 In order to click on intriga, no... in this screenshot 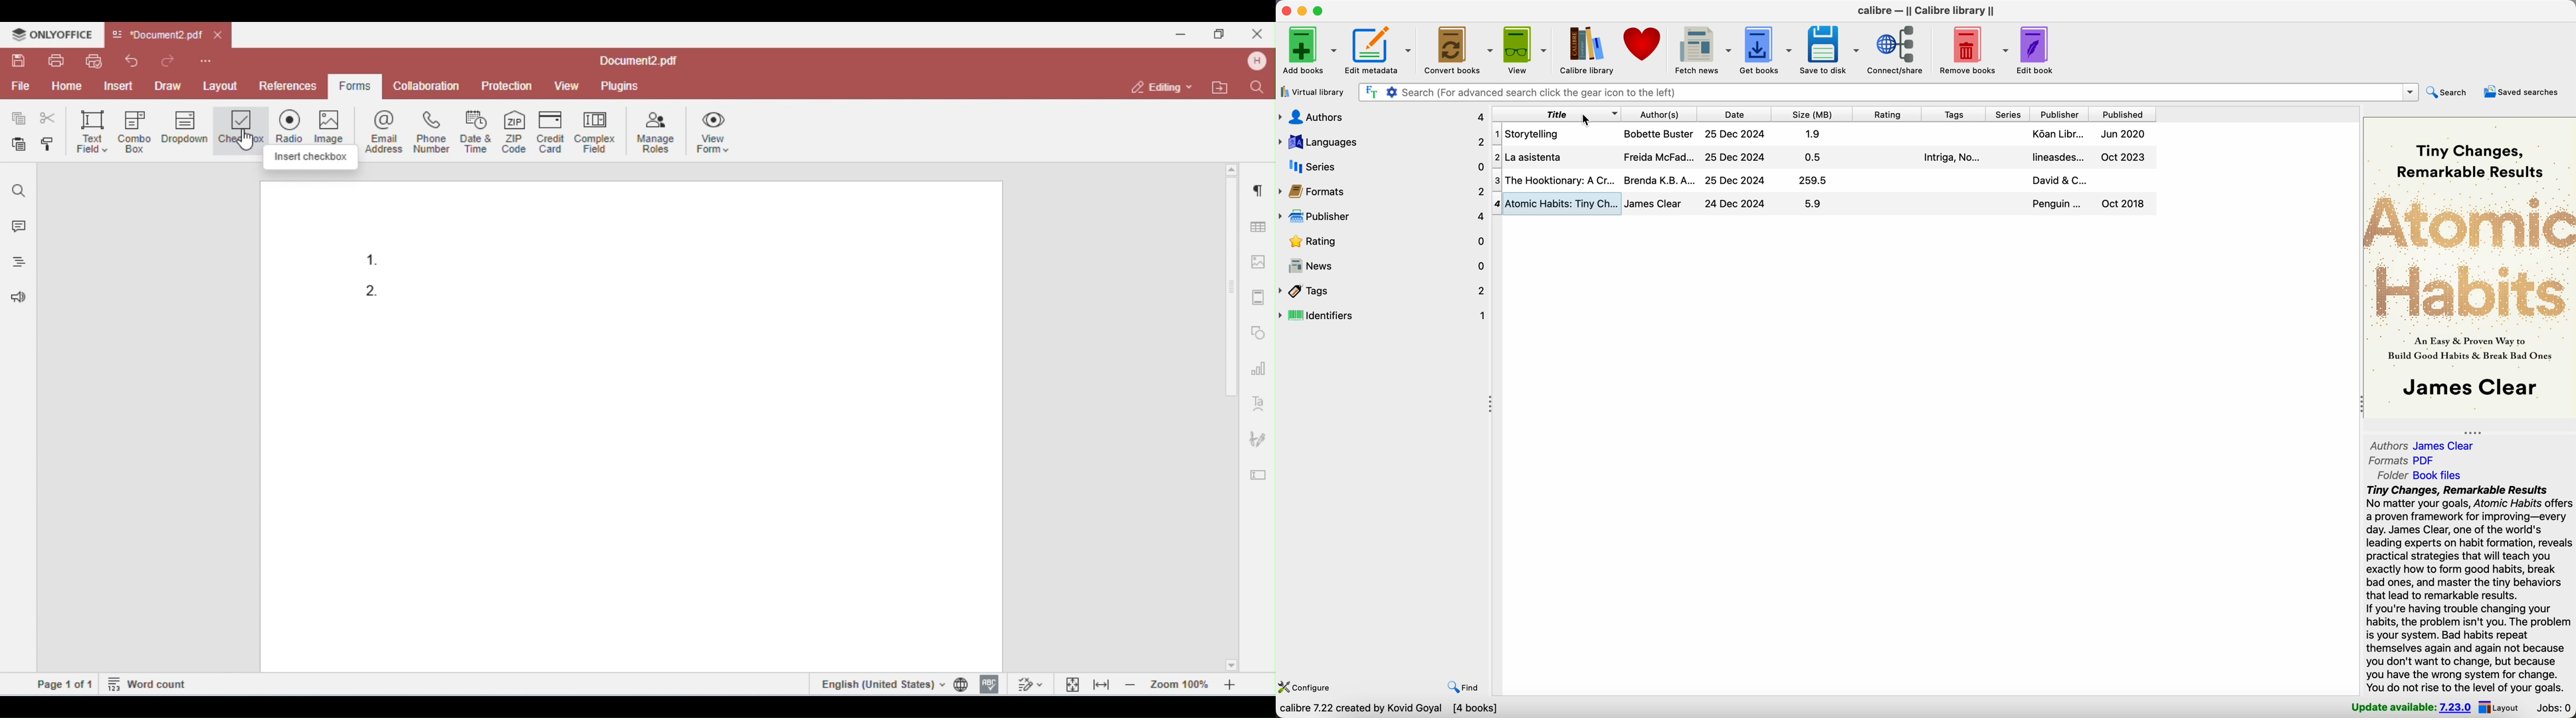, I will do `click(1951, 158)`.